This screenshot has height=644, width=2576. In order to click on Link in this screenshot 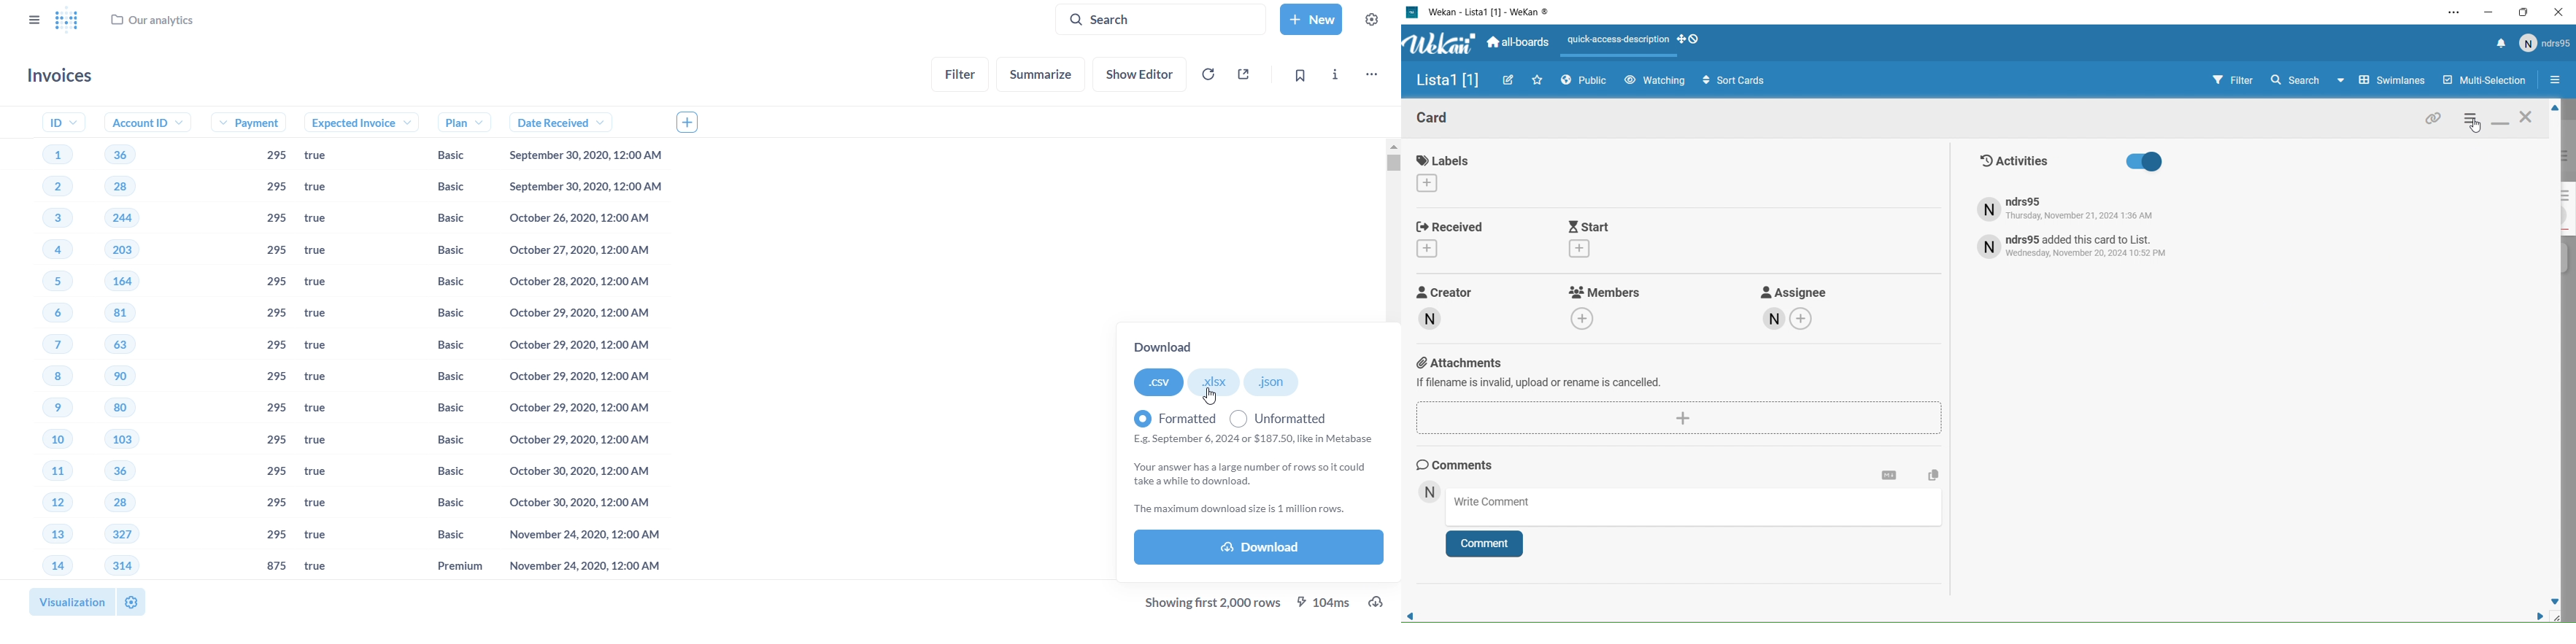, I will do `click(2438, 121)`.